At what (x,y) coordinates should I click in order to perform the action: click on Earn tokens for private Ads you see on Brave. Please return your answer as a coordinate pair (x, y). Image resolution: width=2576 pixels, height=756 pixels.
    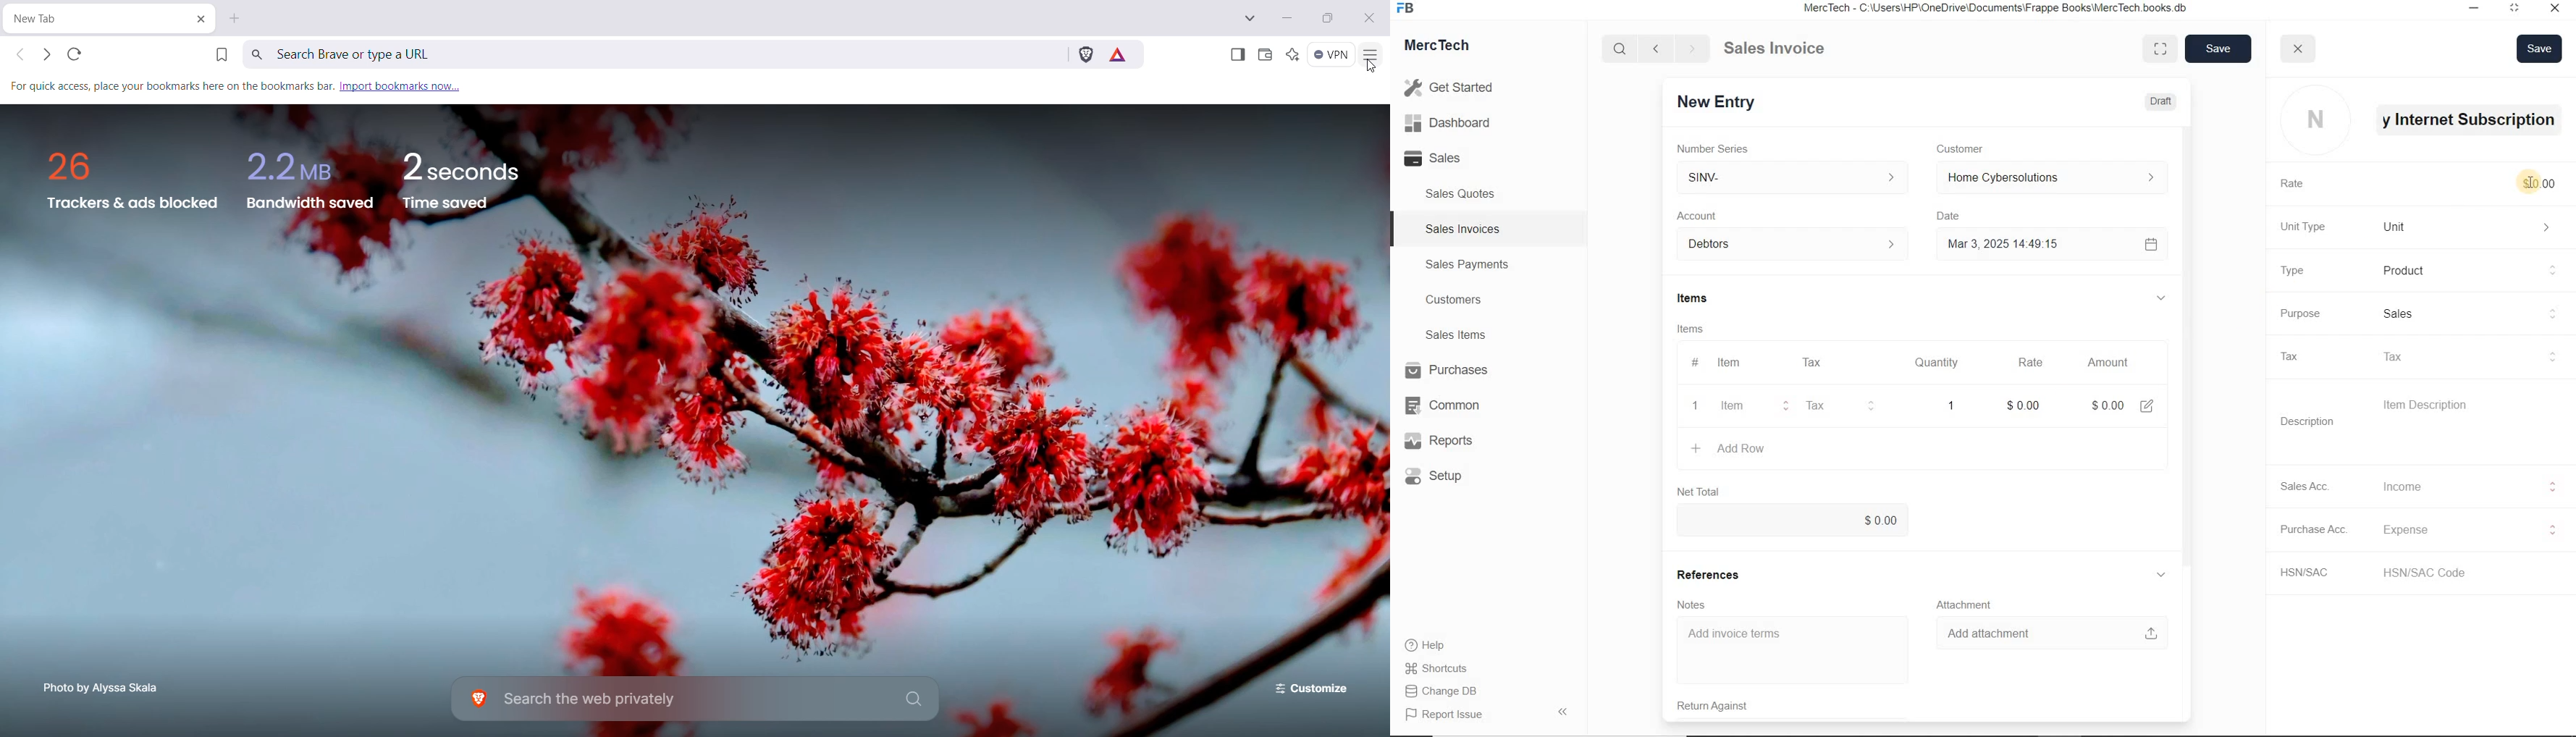
    Looking at the image, I should click on (1119, 54).